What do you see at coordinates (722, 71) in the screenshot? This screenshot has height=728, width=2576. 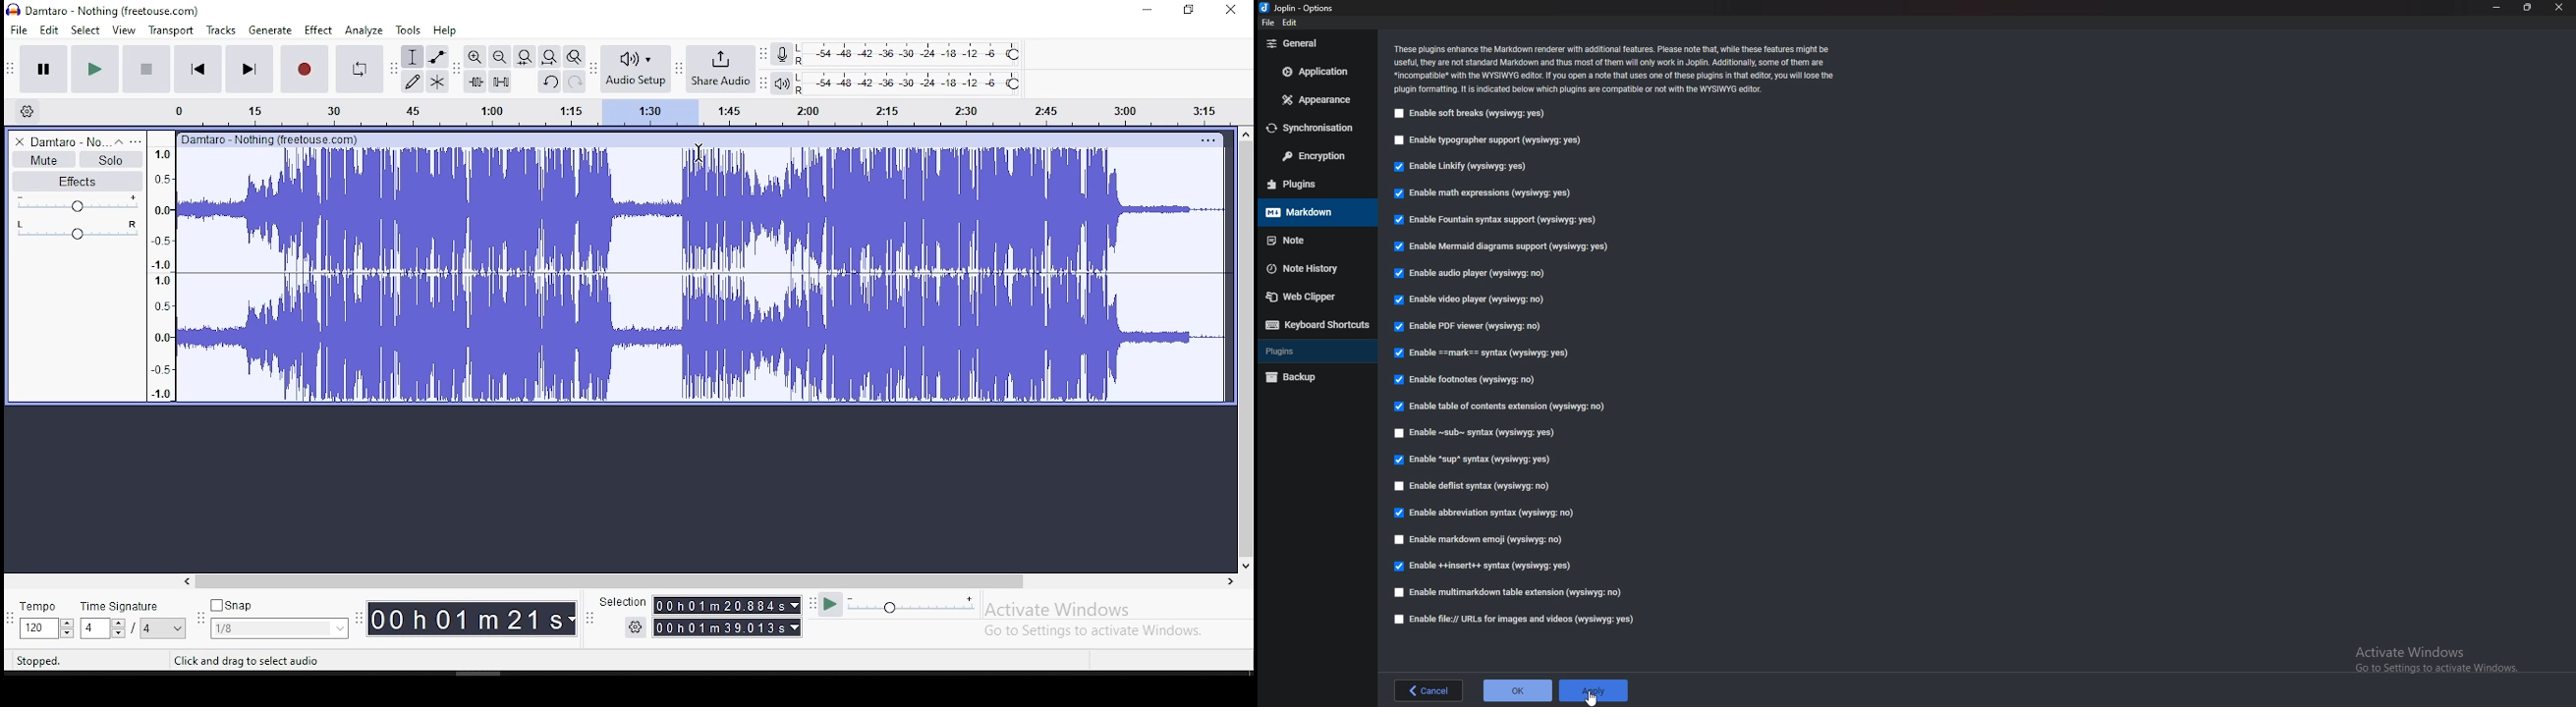 I see `share audio` at bounding box center [722, 71].